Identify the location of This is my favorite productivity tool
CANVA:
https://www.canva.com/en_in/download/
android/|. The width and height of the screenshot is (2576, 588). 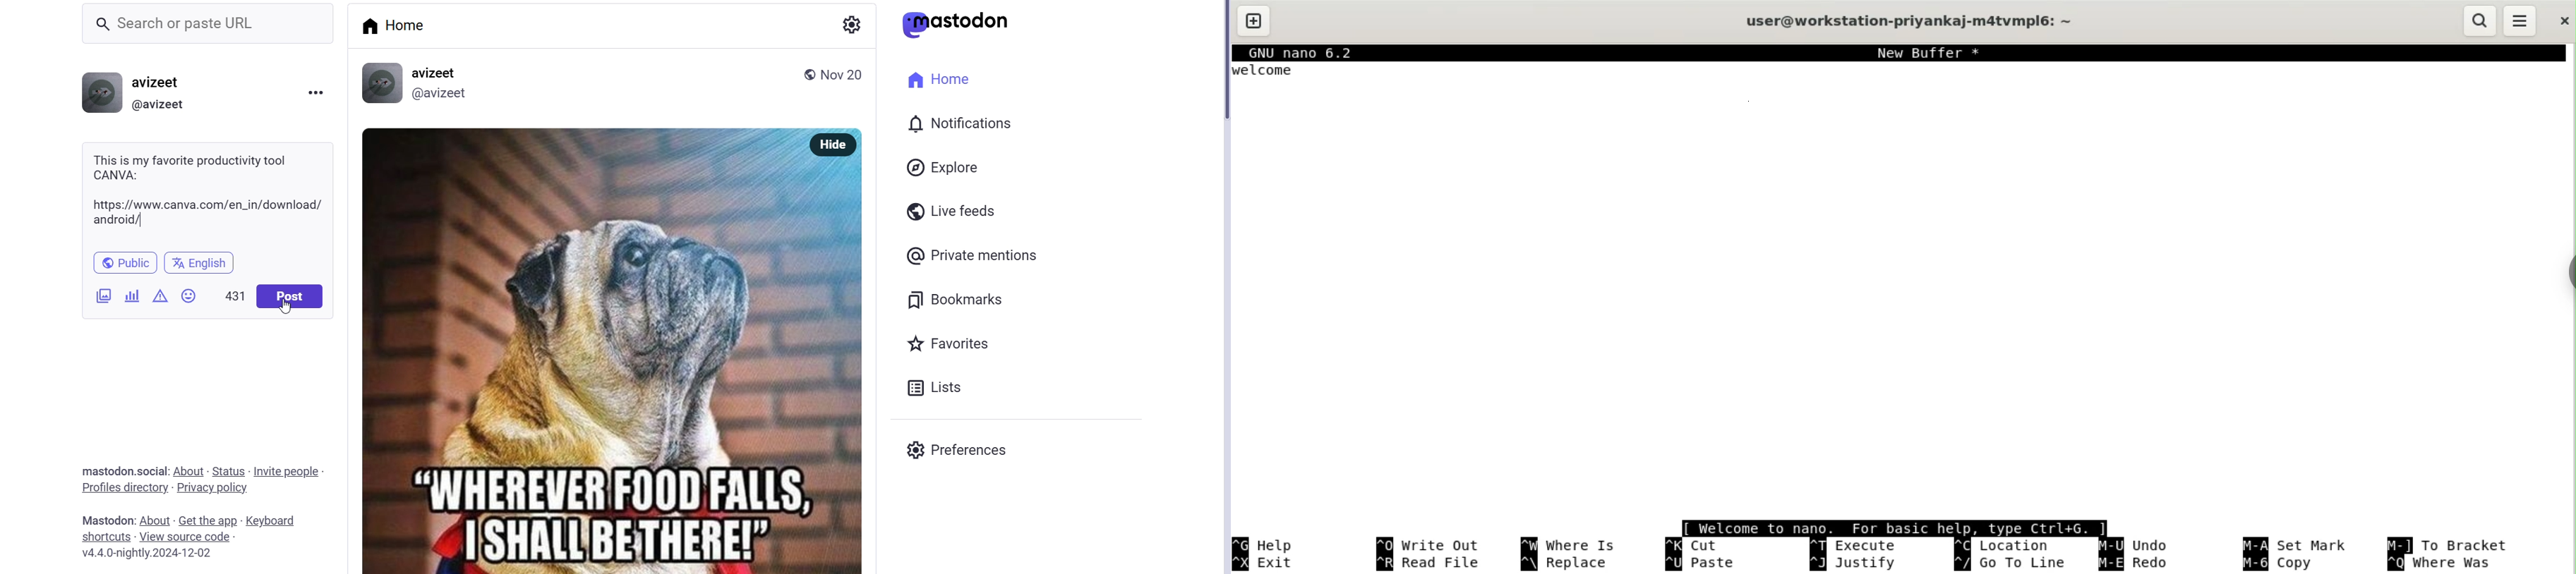
(207, 188).